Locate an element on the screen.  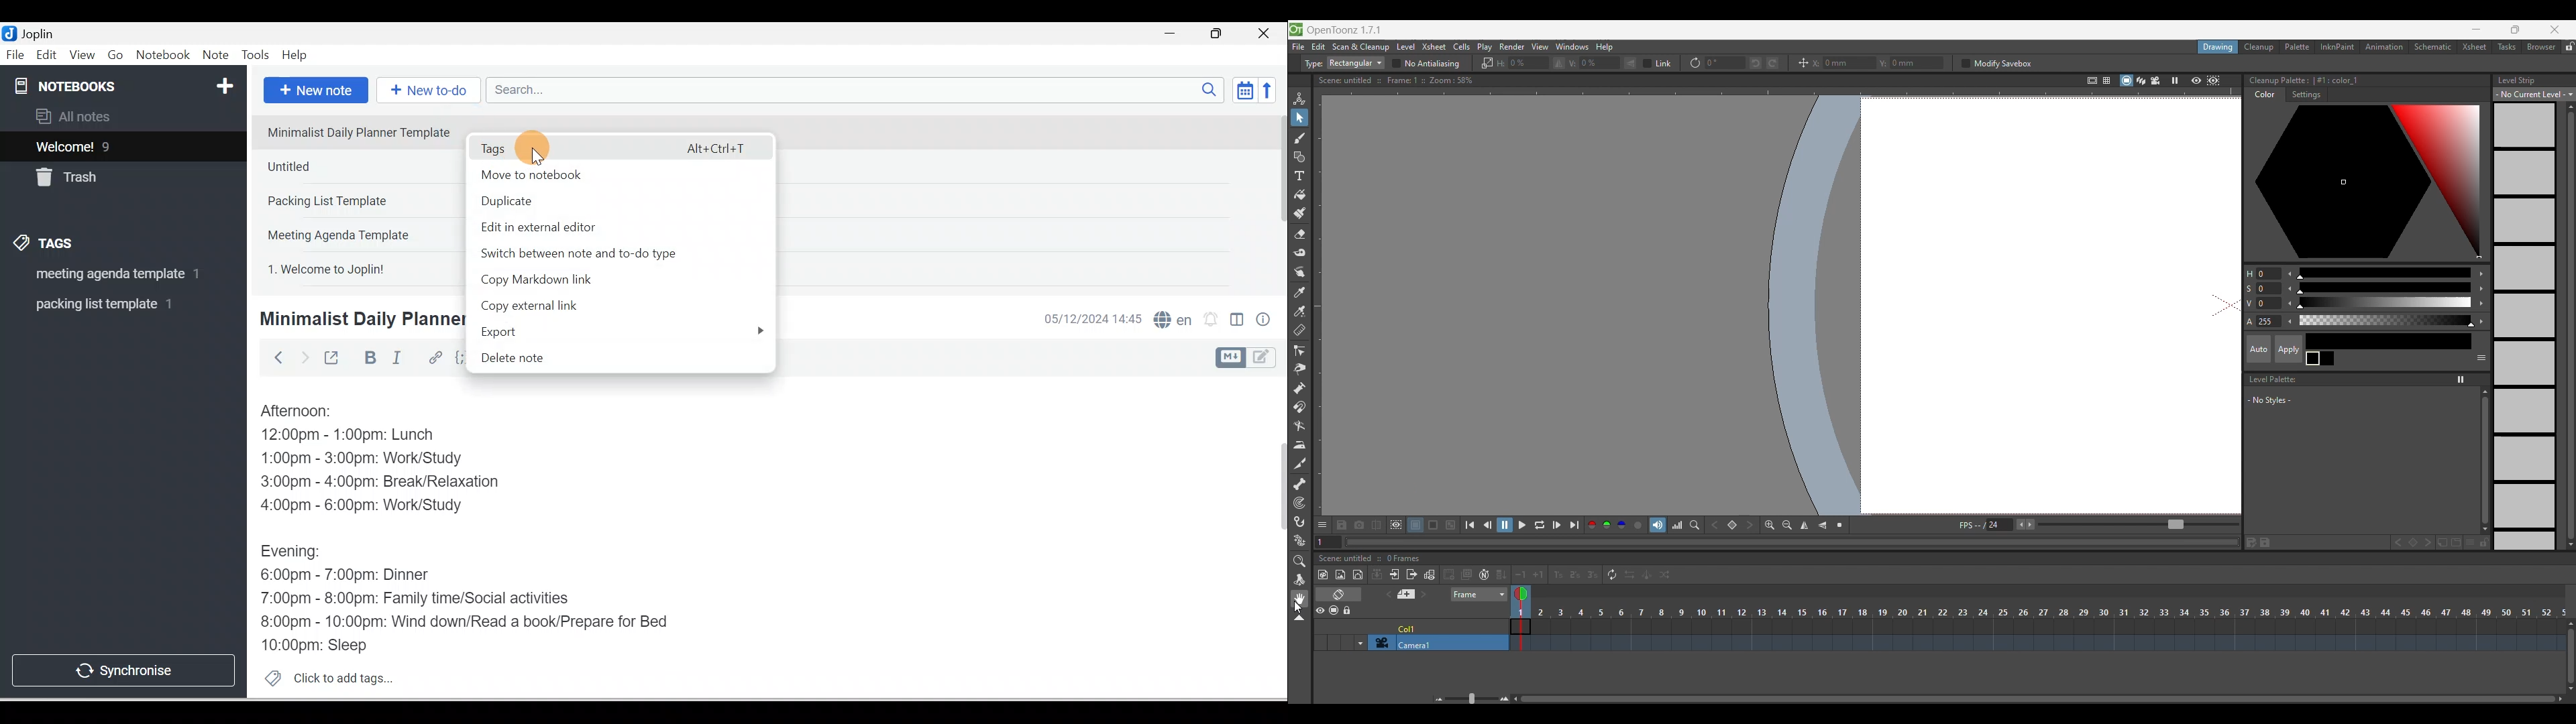
Note 5 is located at coordinates (358, 267).